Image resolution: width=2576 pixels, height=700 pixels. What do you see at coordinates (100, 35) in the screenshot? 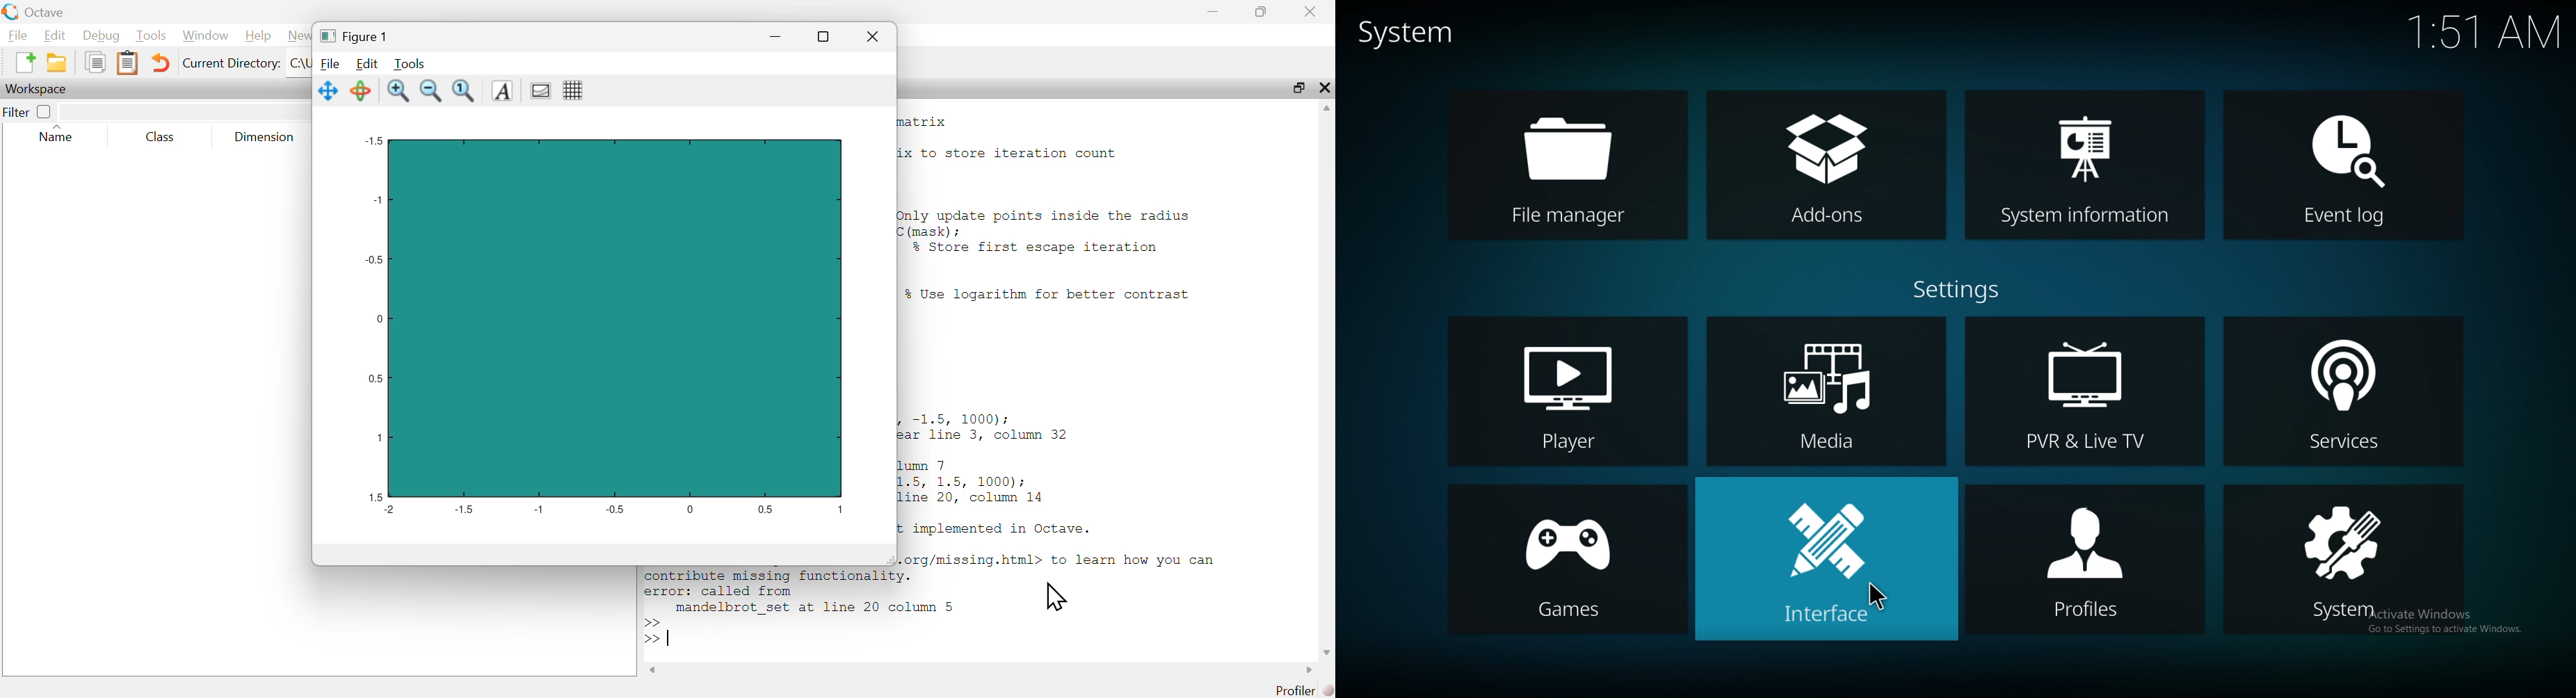
I see `Debug` at bounding box center [100, 35].